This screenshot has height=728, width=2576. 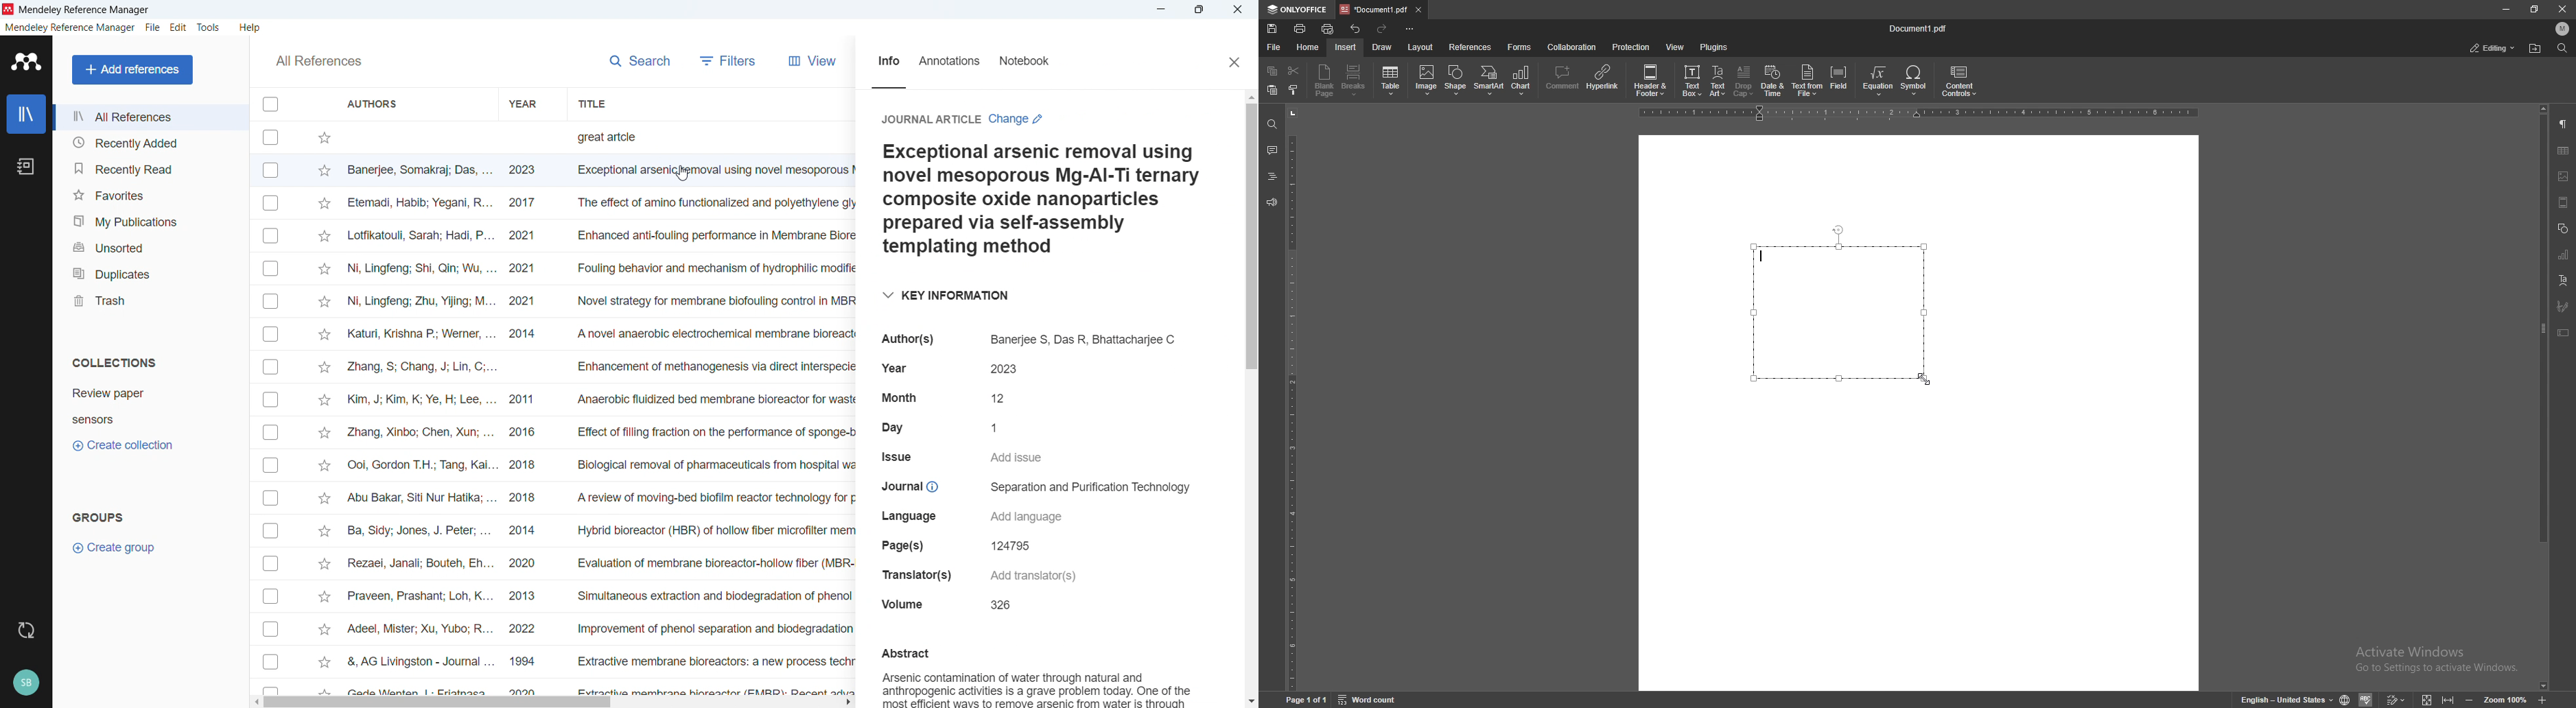 What do you see at coordinates (1026, 63) in the screenshot?
I see `Notebook ` at bounding box center [1026, 63].